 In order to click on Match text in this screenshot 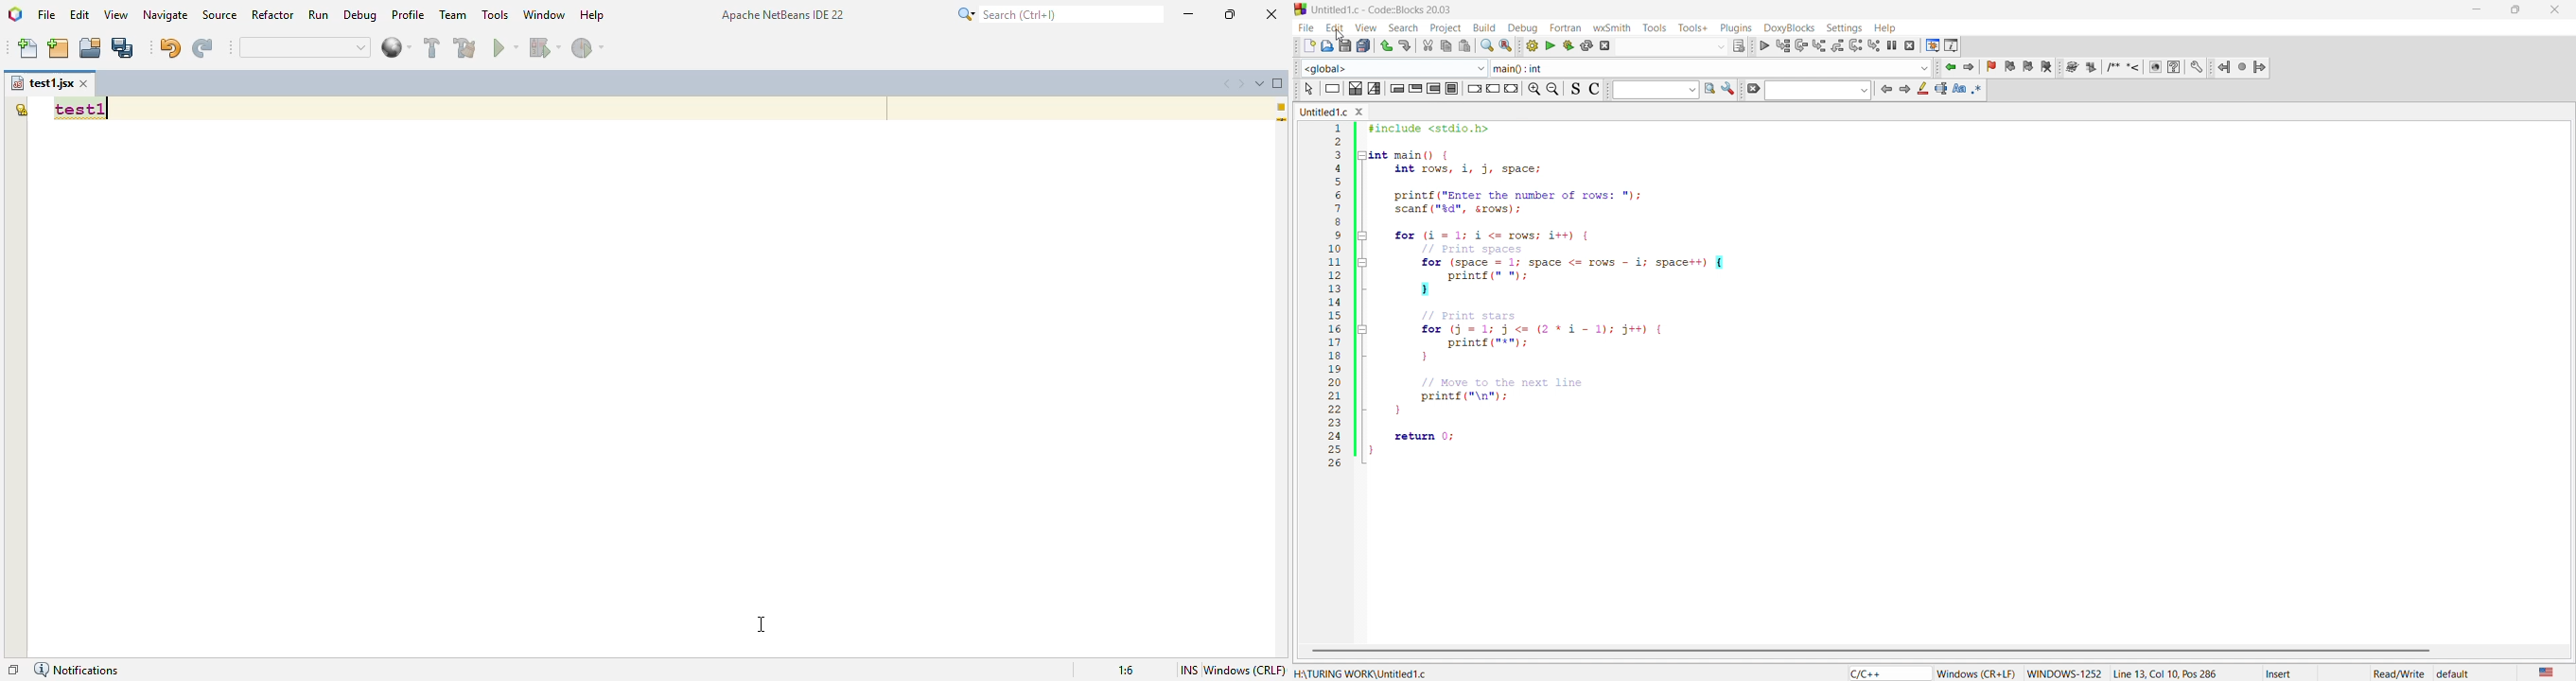, I will do `click(1959, 90)`.